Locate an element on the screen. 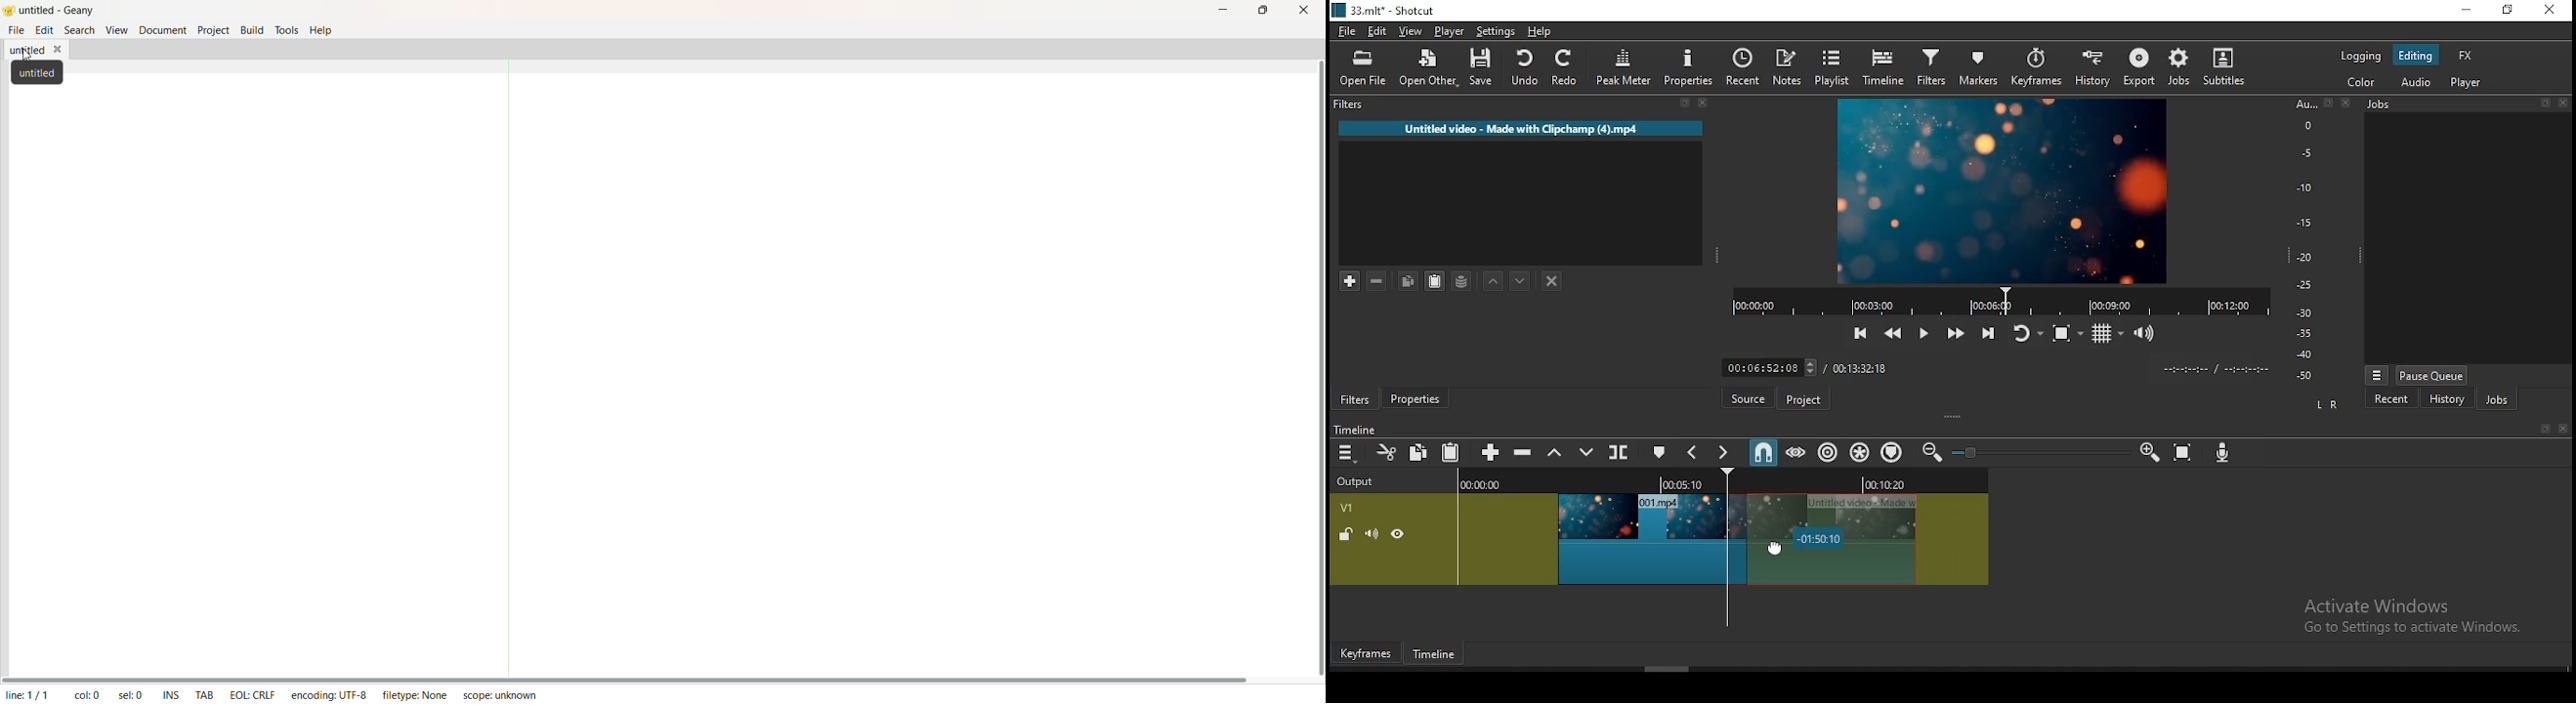  close is located at coordinates (2565, 430).